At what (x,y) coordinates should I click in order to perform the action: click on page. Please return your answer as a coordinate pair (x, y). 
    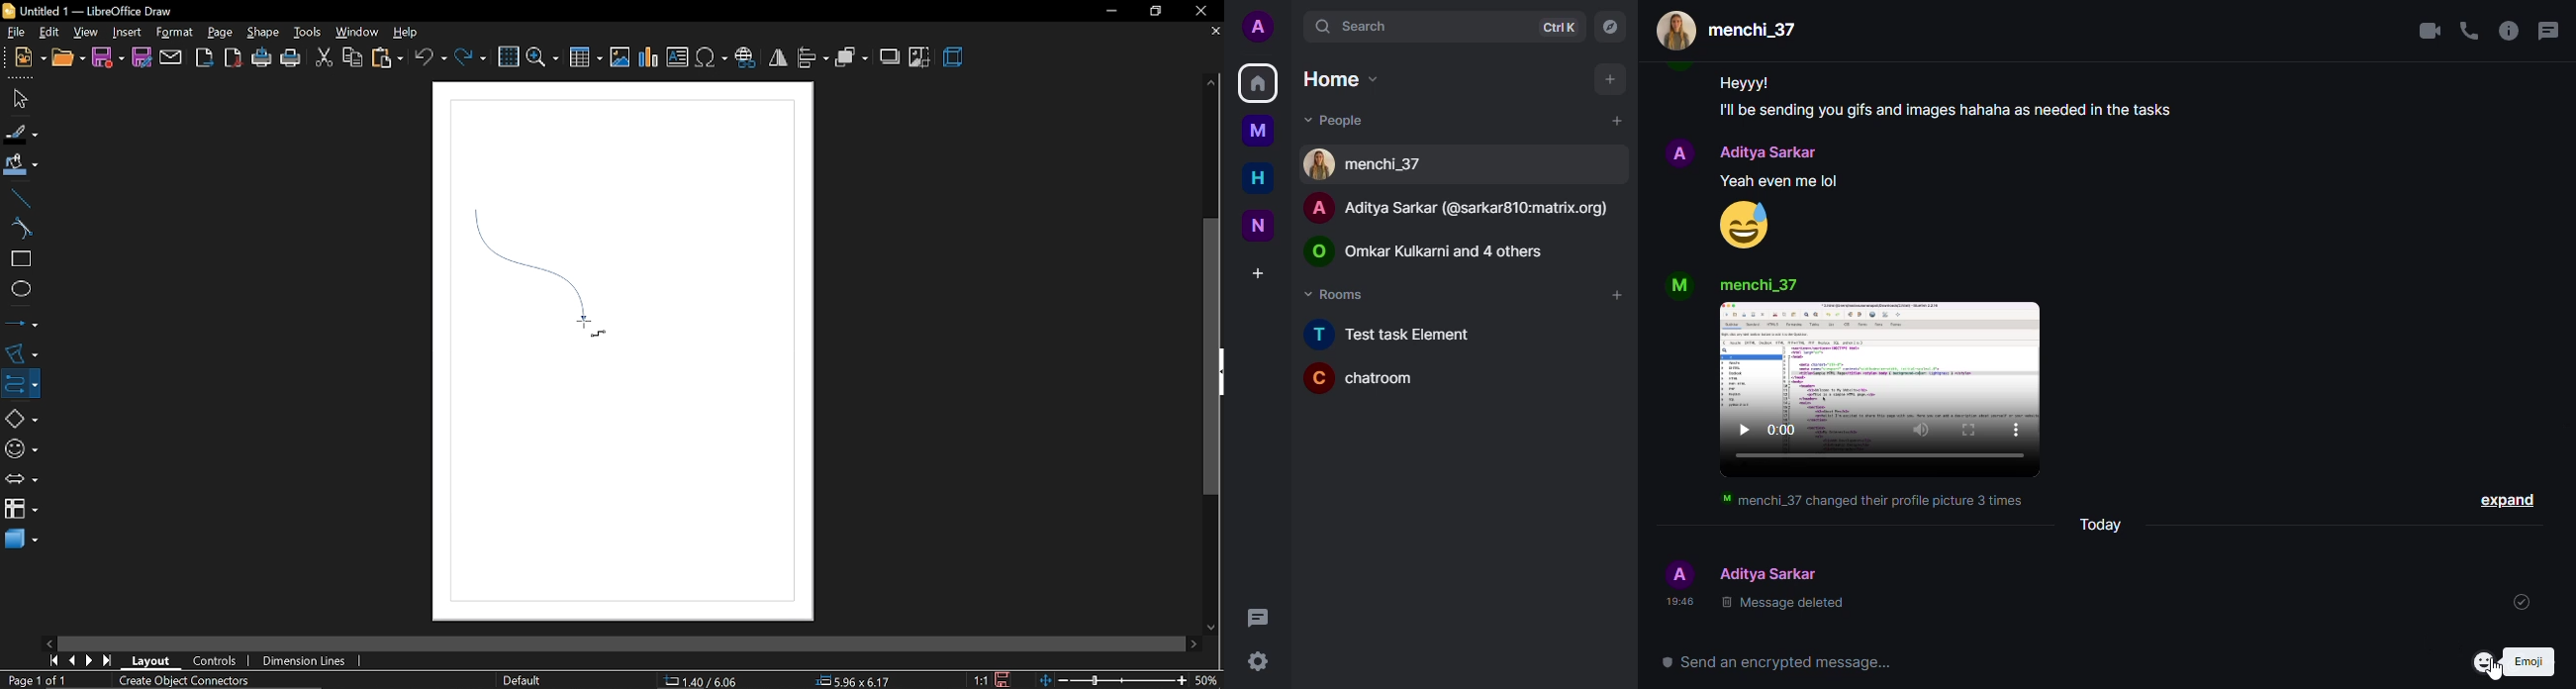
    Looking at the image, I should click on (220, 30).